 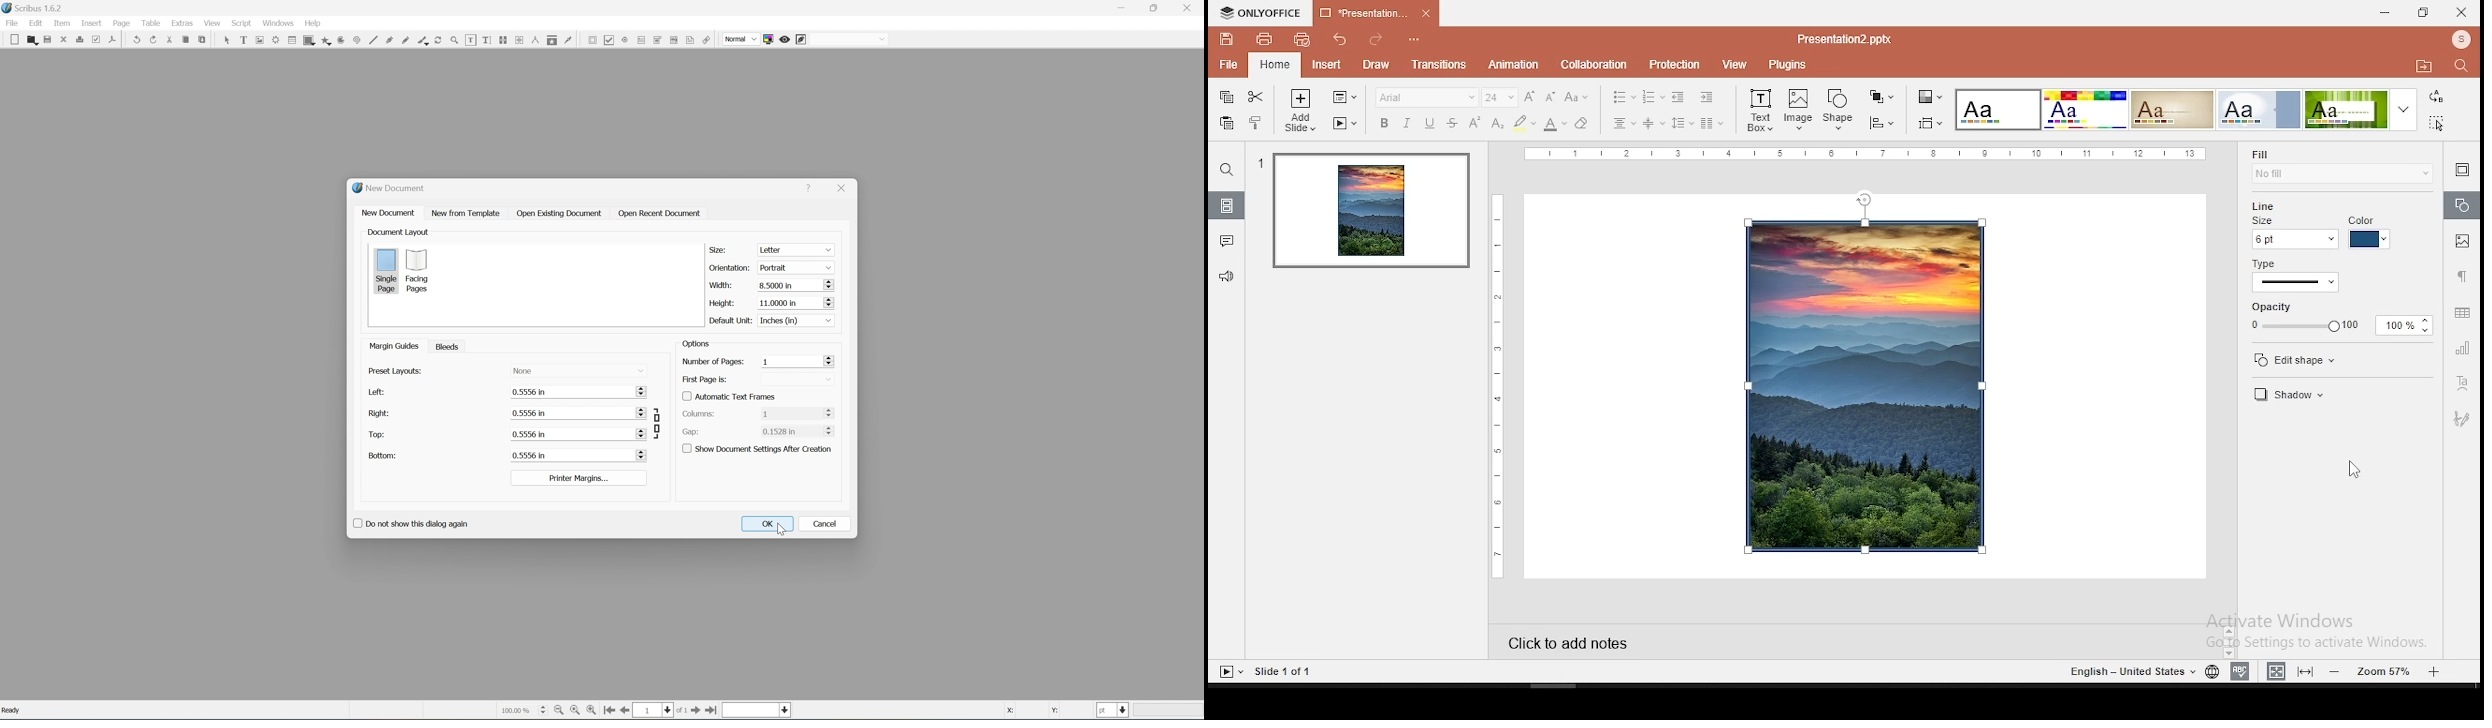 What do you see at coordinates (35, 24) in the screenshot?
I see `edit` at bounding box center [35, 24].